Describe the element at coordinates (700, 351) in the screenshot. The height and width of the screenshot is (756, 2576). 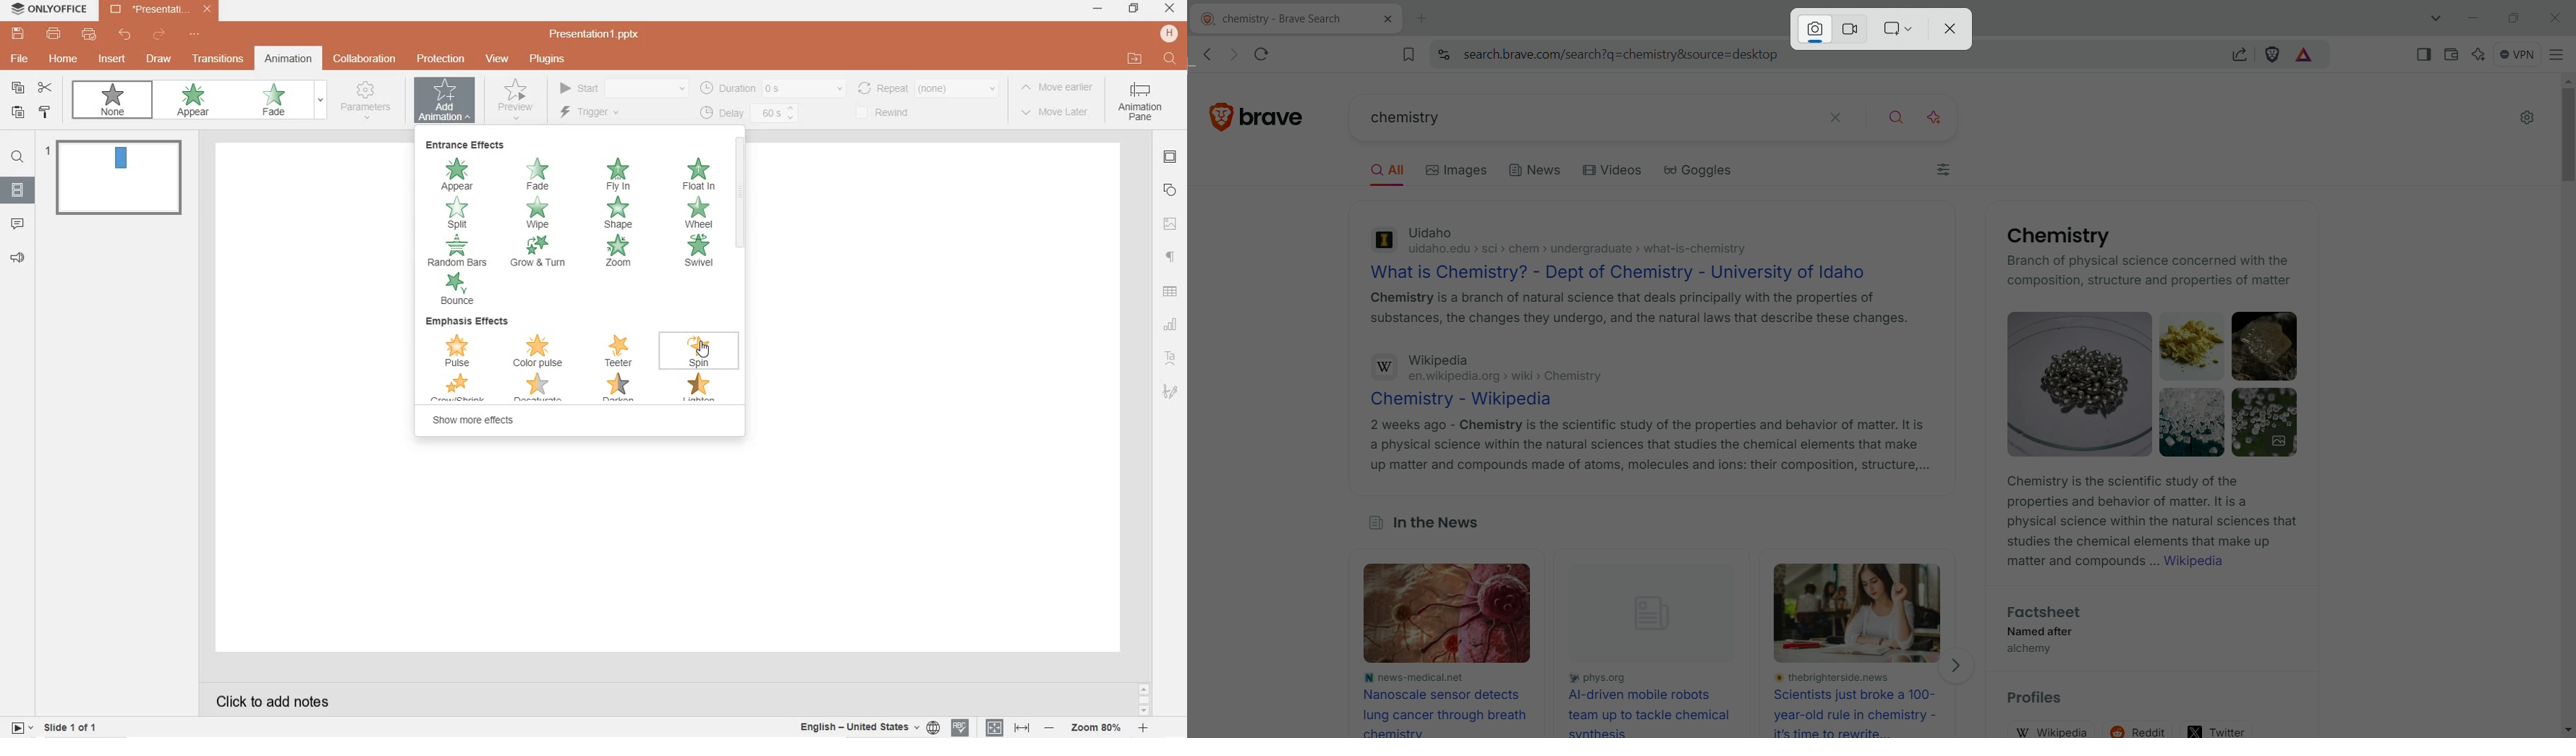
I see `spin` at that location.